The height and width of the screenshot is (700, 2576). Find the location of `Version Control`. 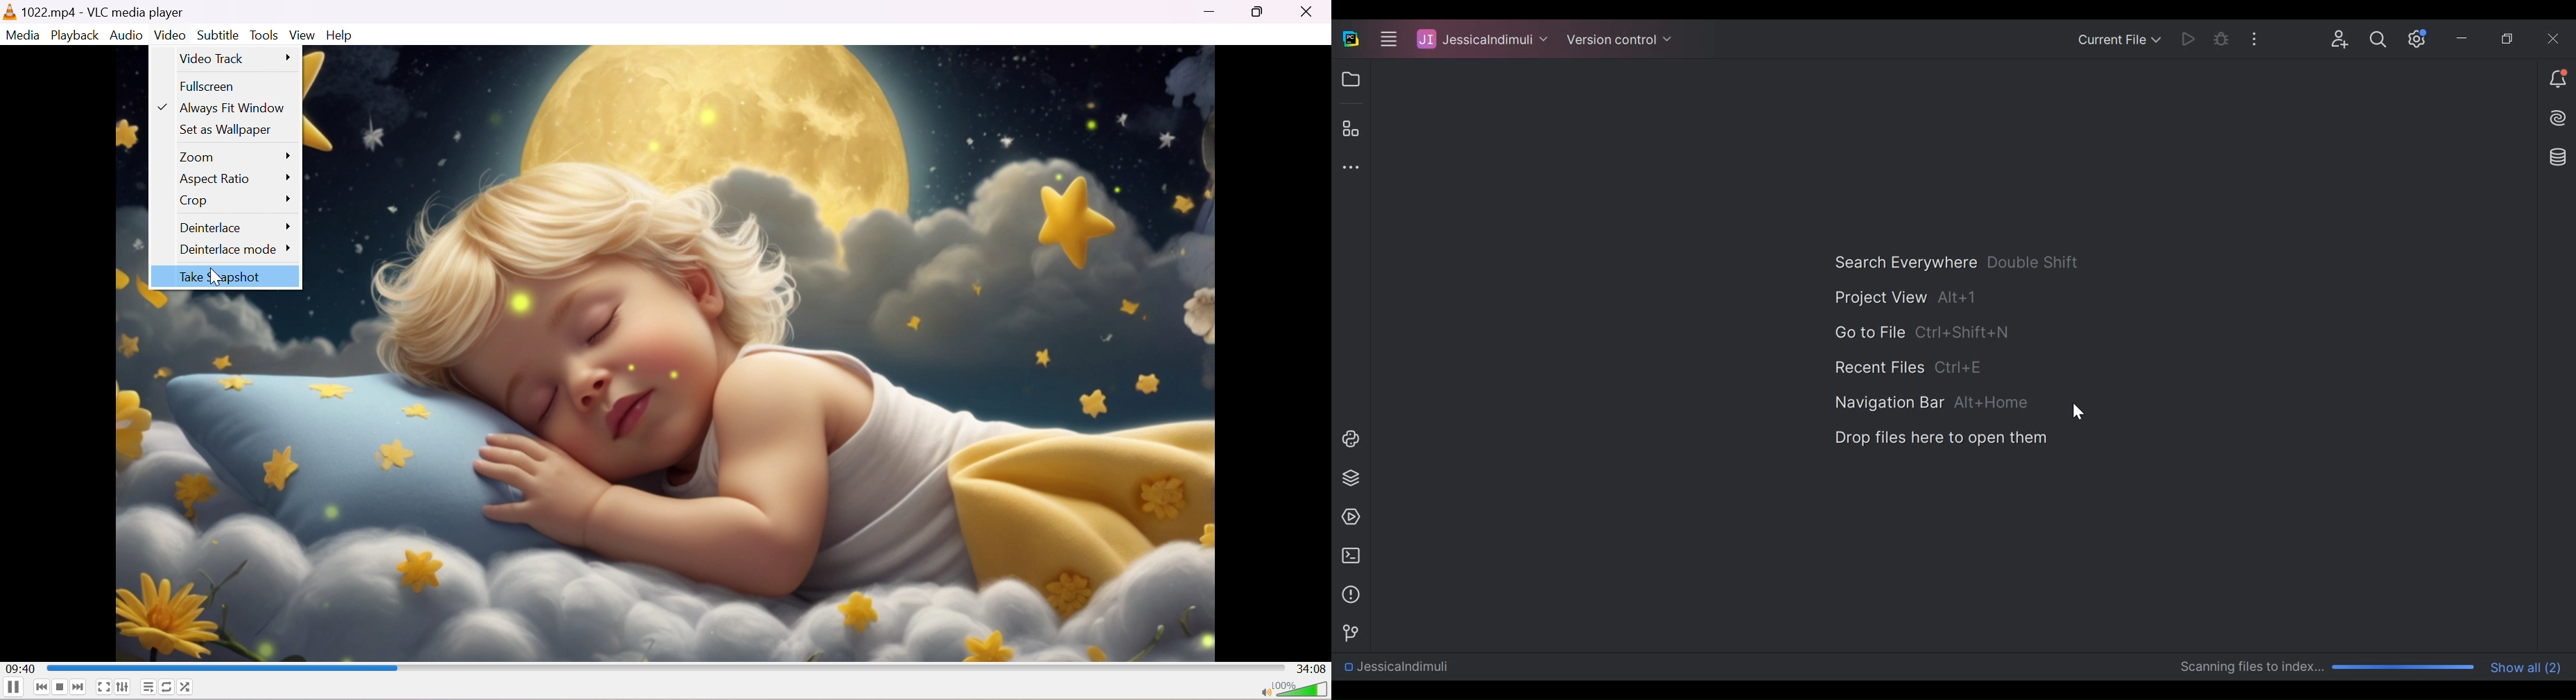

Version Control is located at coordinates (1622, 40).